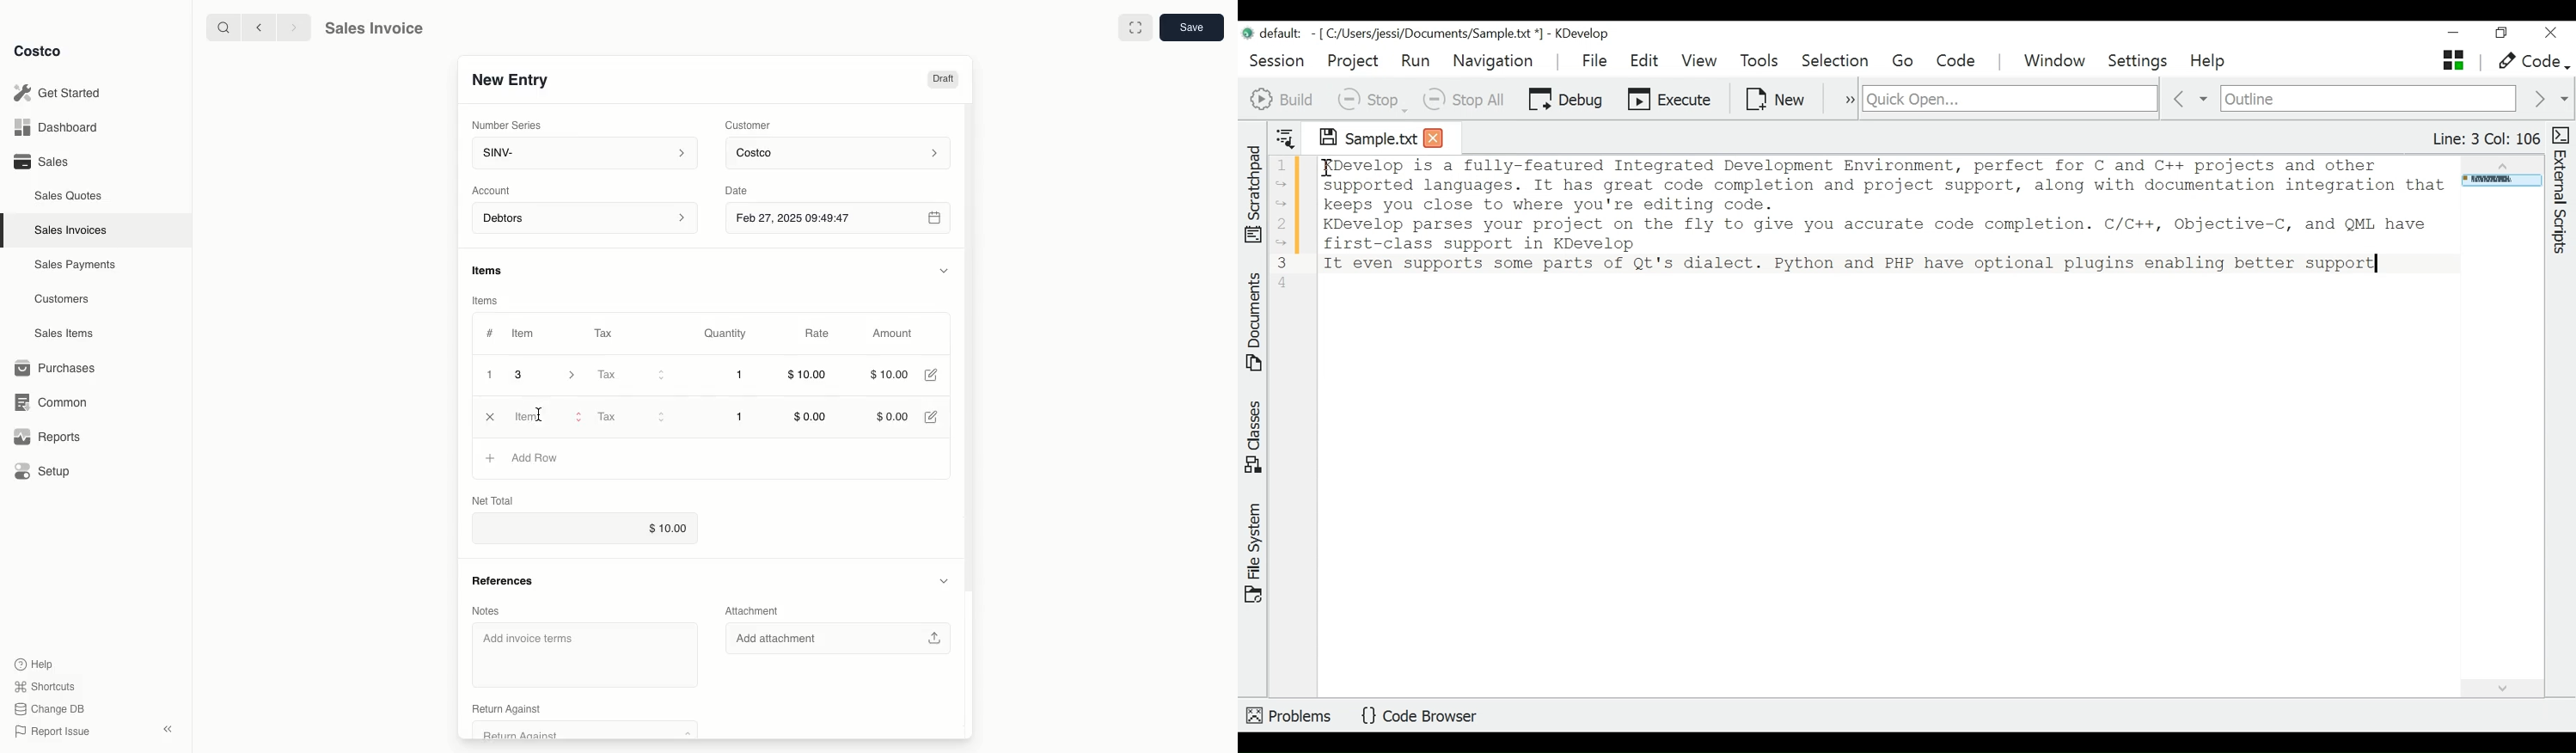 The width and height of the screenshot is (2576, 756). I want to click on Debug, so click(1565, 98).